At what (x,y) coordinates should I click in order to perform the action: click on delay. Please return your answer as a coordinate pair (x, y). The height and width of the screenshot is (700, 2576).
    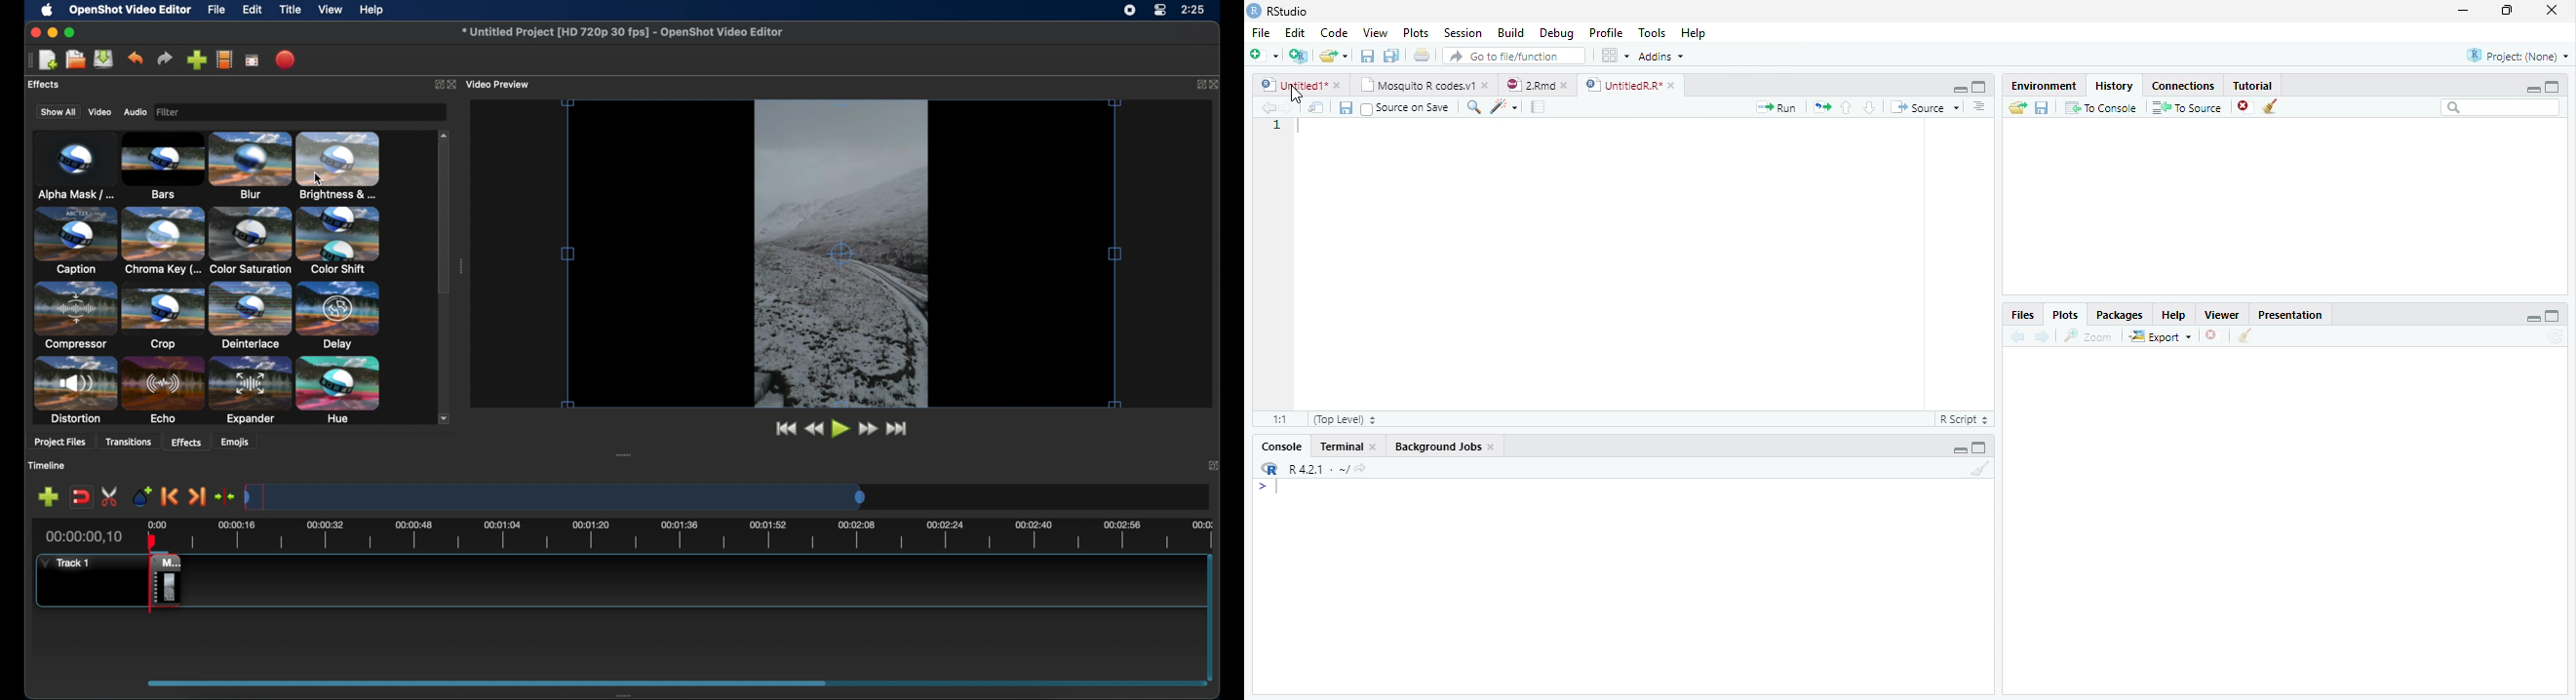
    Looking at the image, I should click on (338, 316).